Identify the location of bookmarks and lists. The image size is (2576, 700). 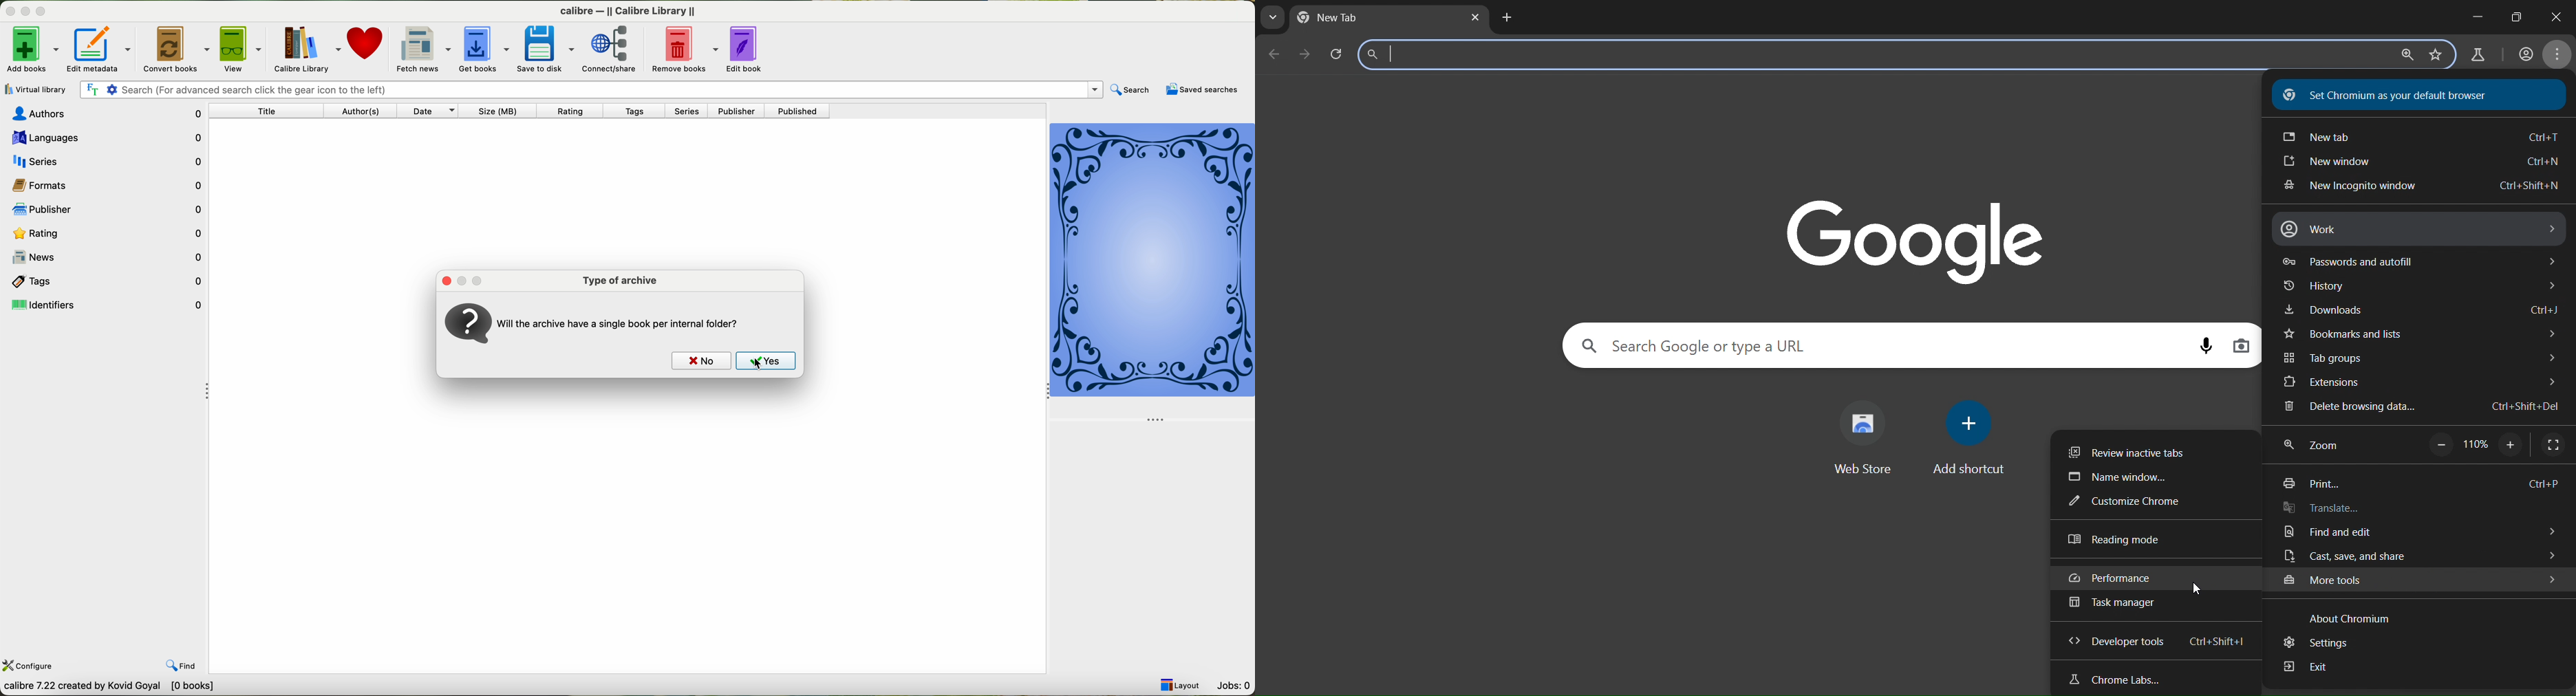
(2418, 336).